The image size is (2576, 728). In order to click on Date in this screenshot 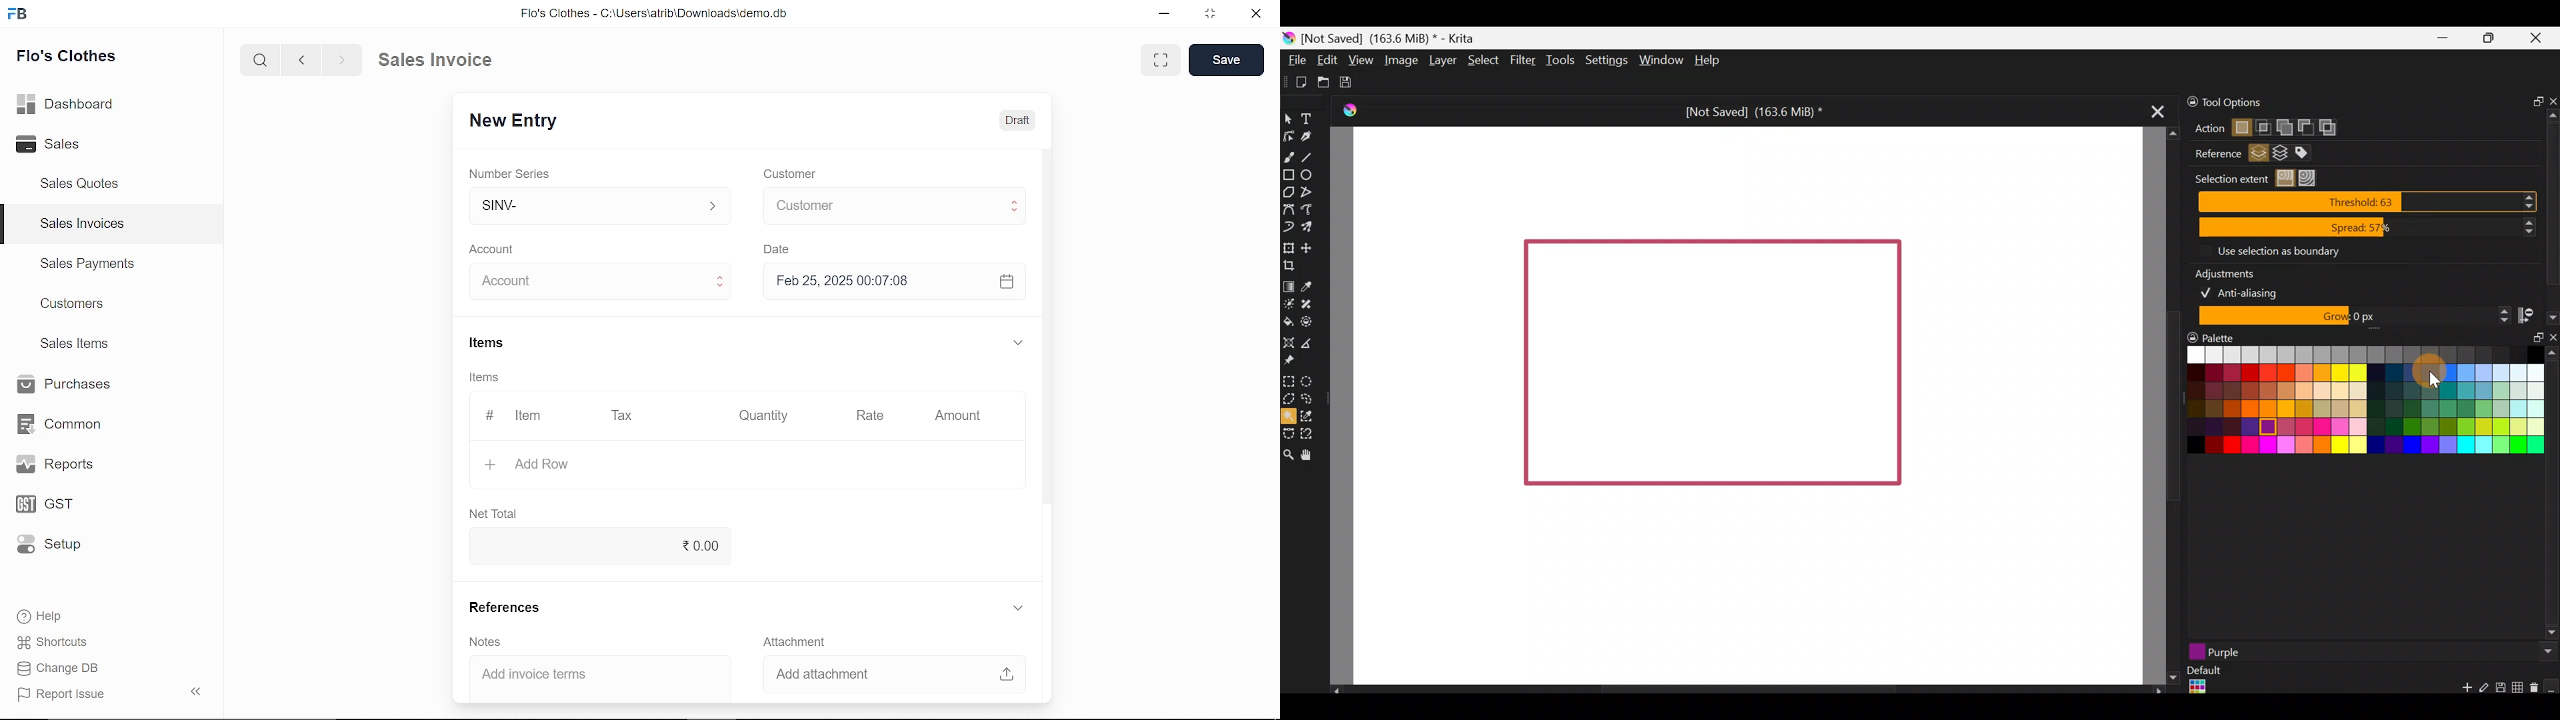, I will do `click(780, 249)`.